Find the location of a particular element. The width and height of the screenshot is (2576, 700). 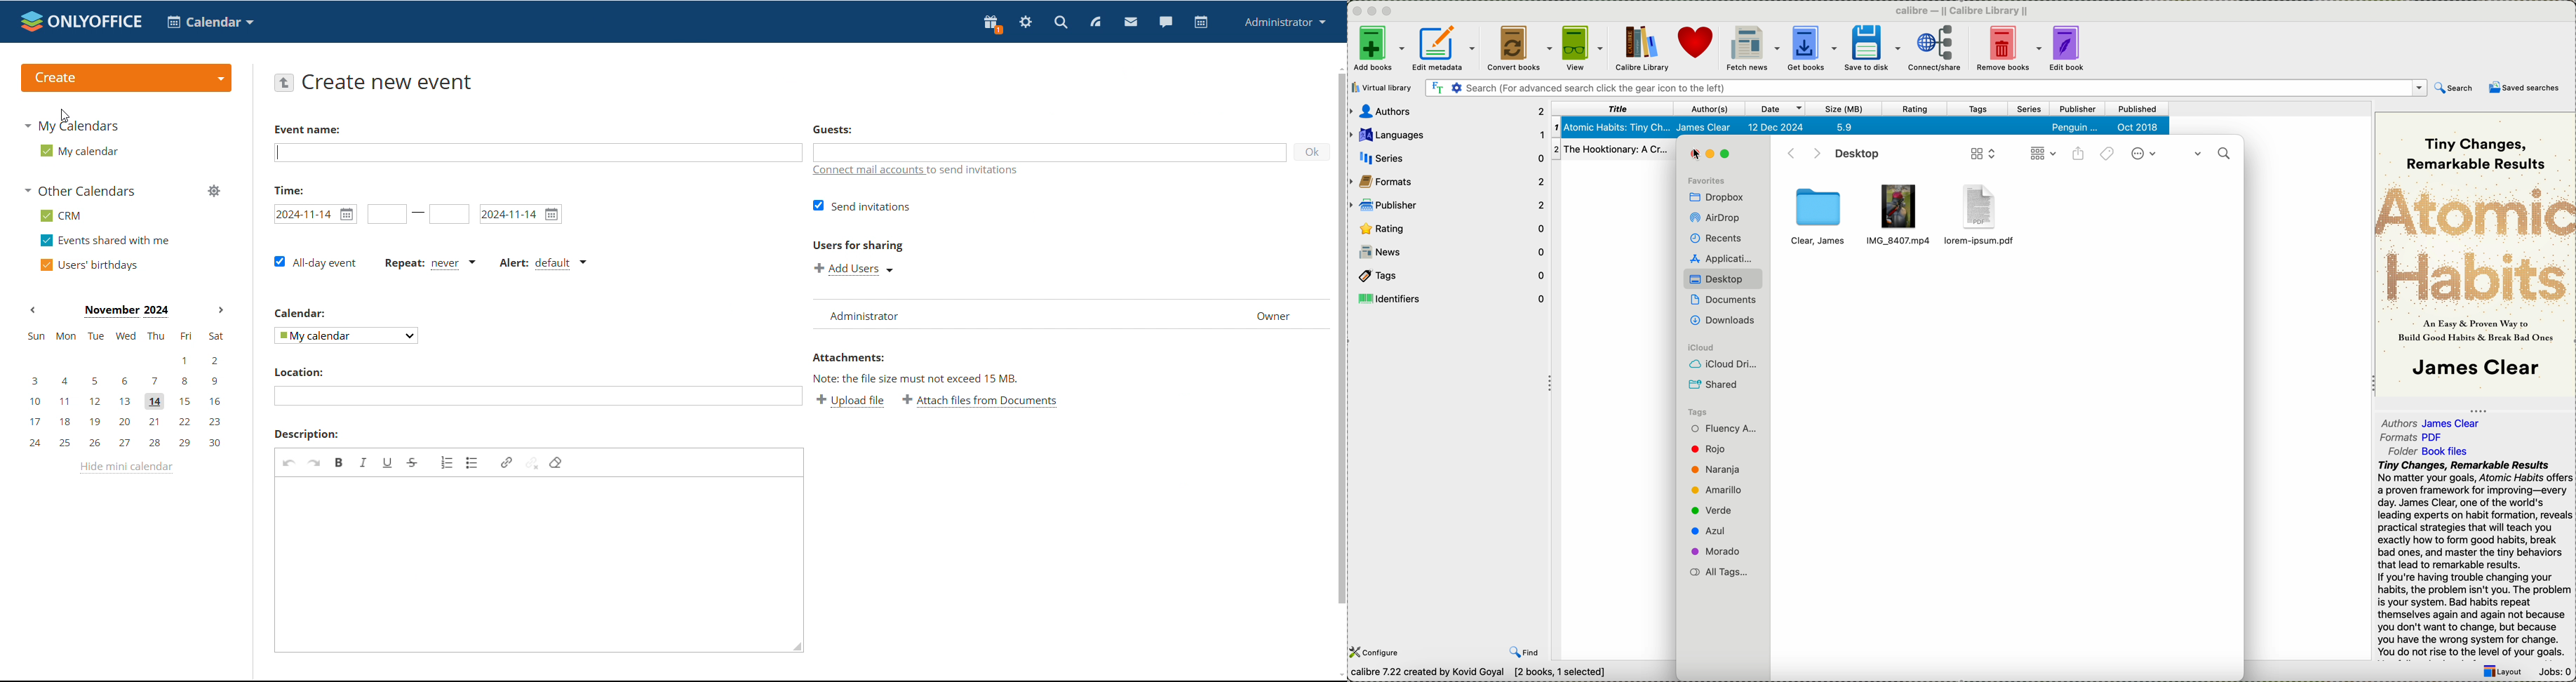

set end time is located at coordinates (449, 214).